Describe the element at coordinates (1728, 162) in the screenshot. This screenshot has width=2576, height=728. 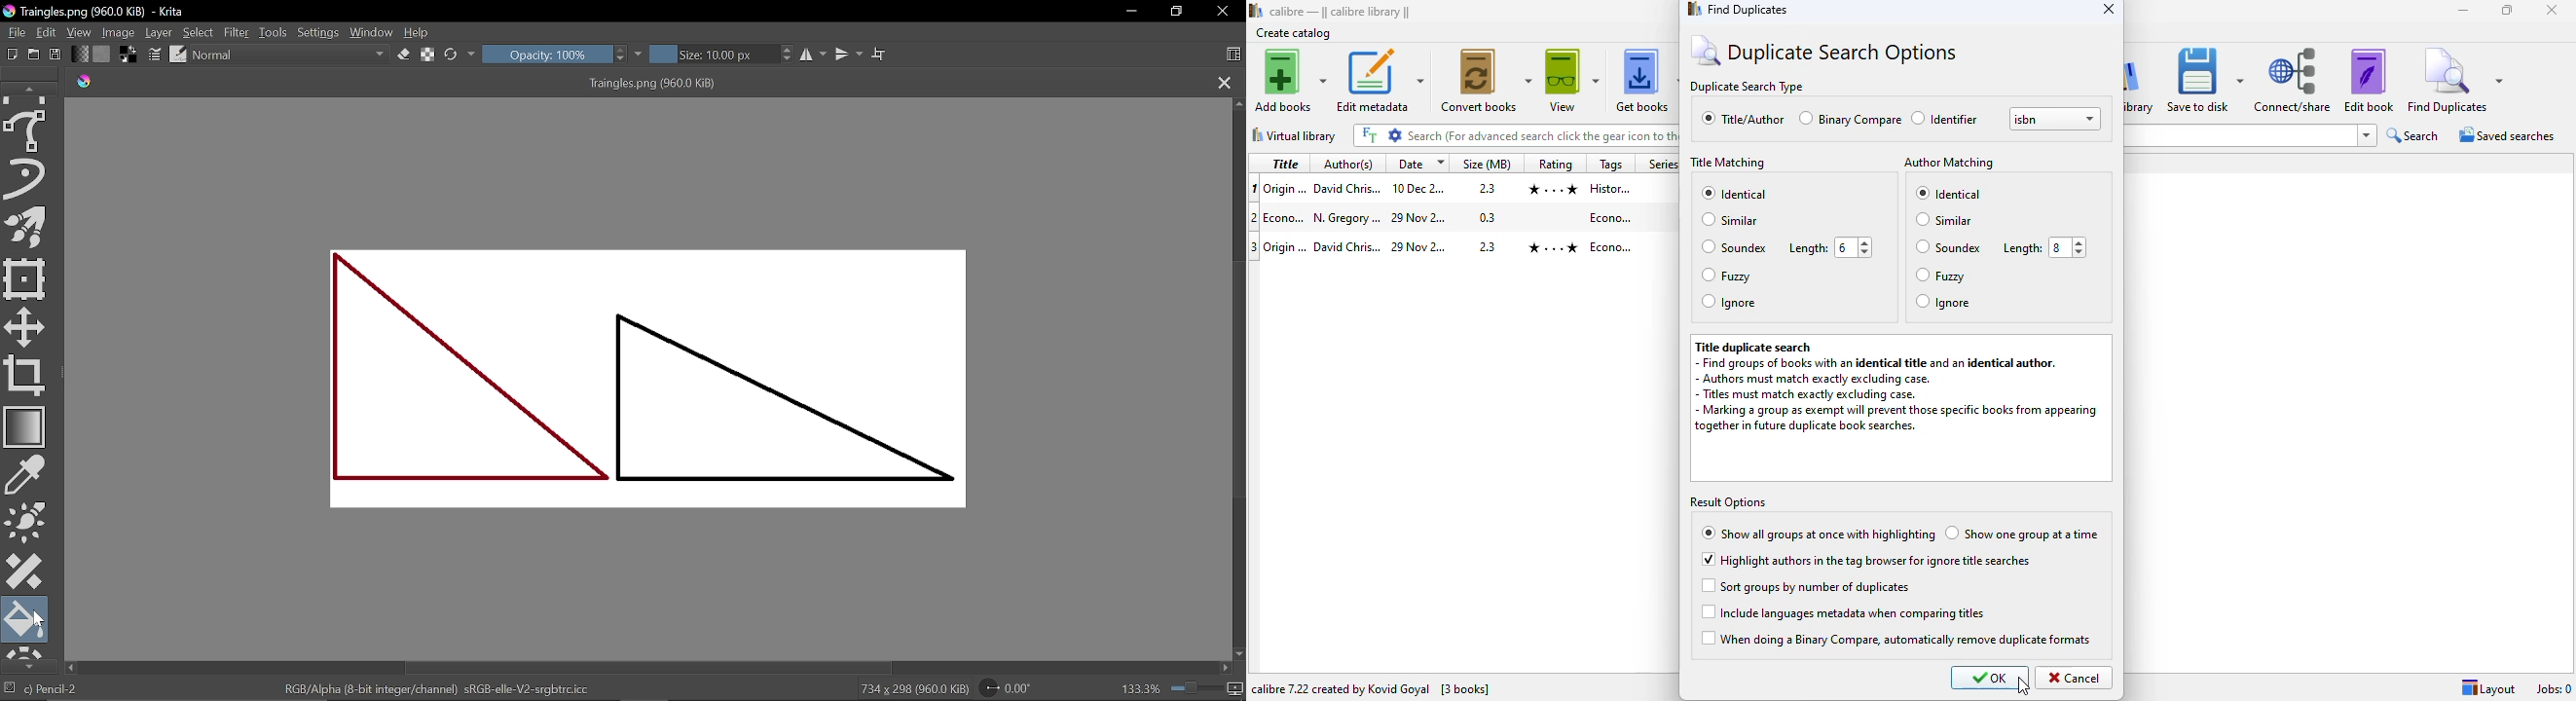
I see `title matching` at that location.